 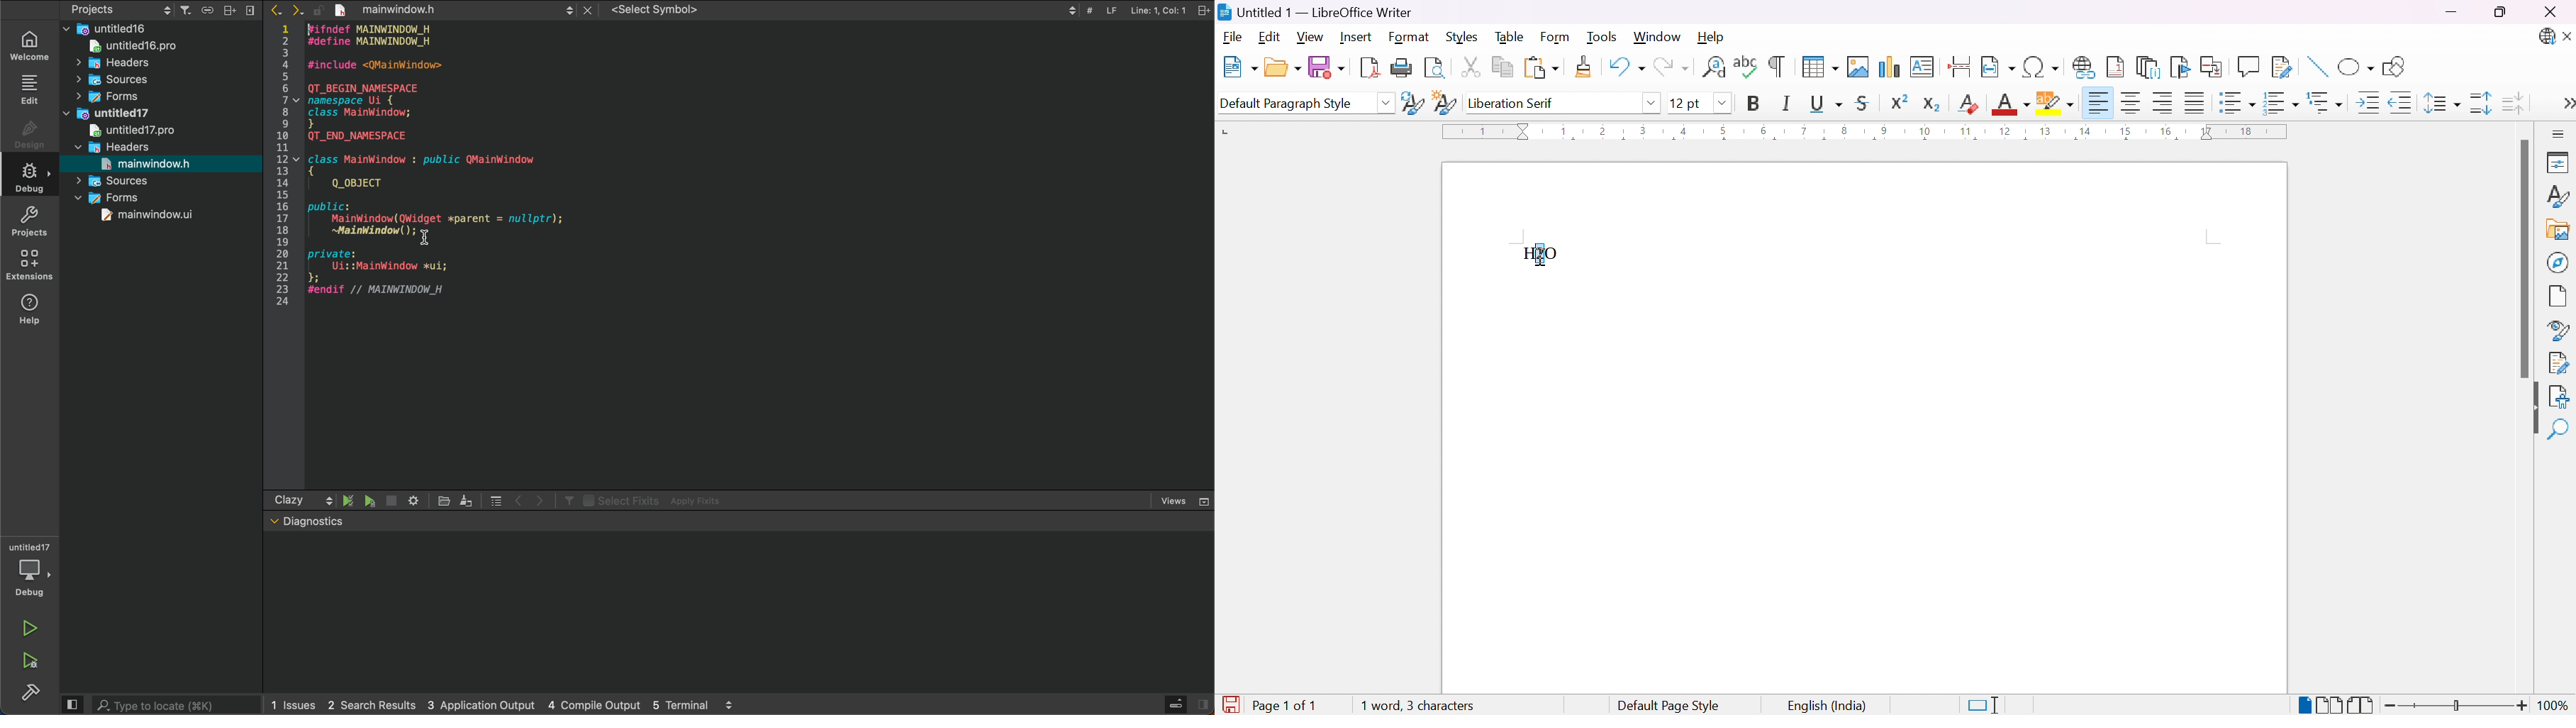 I want to click on file, so click(x=446, y=501).